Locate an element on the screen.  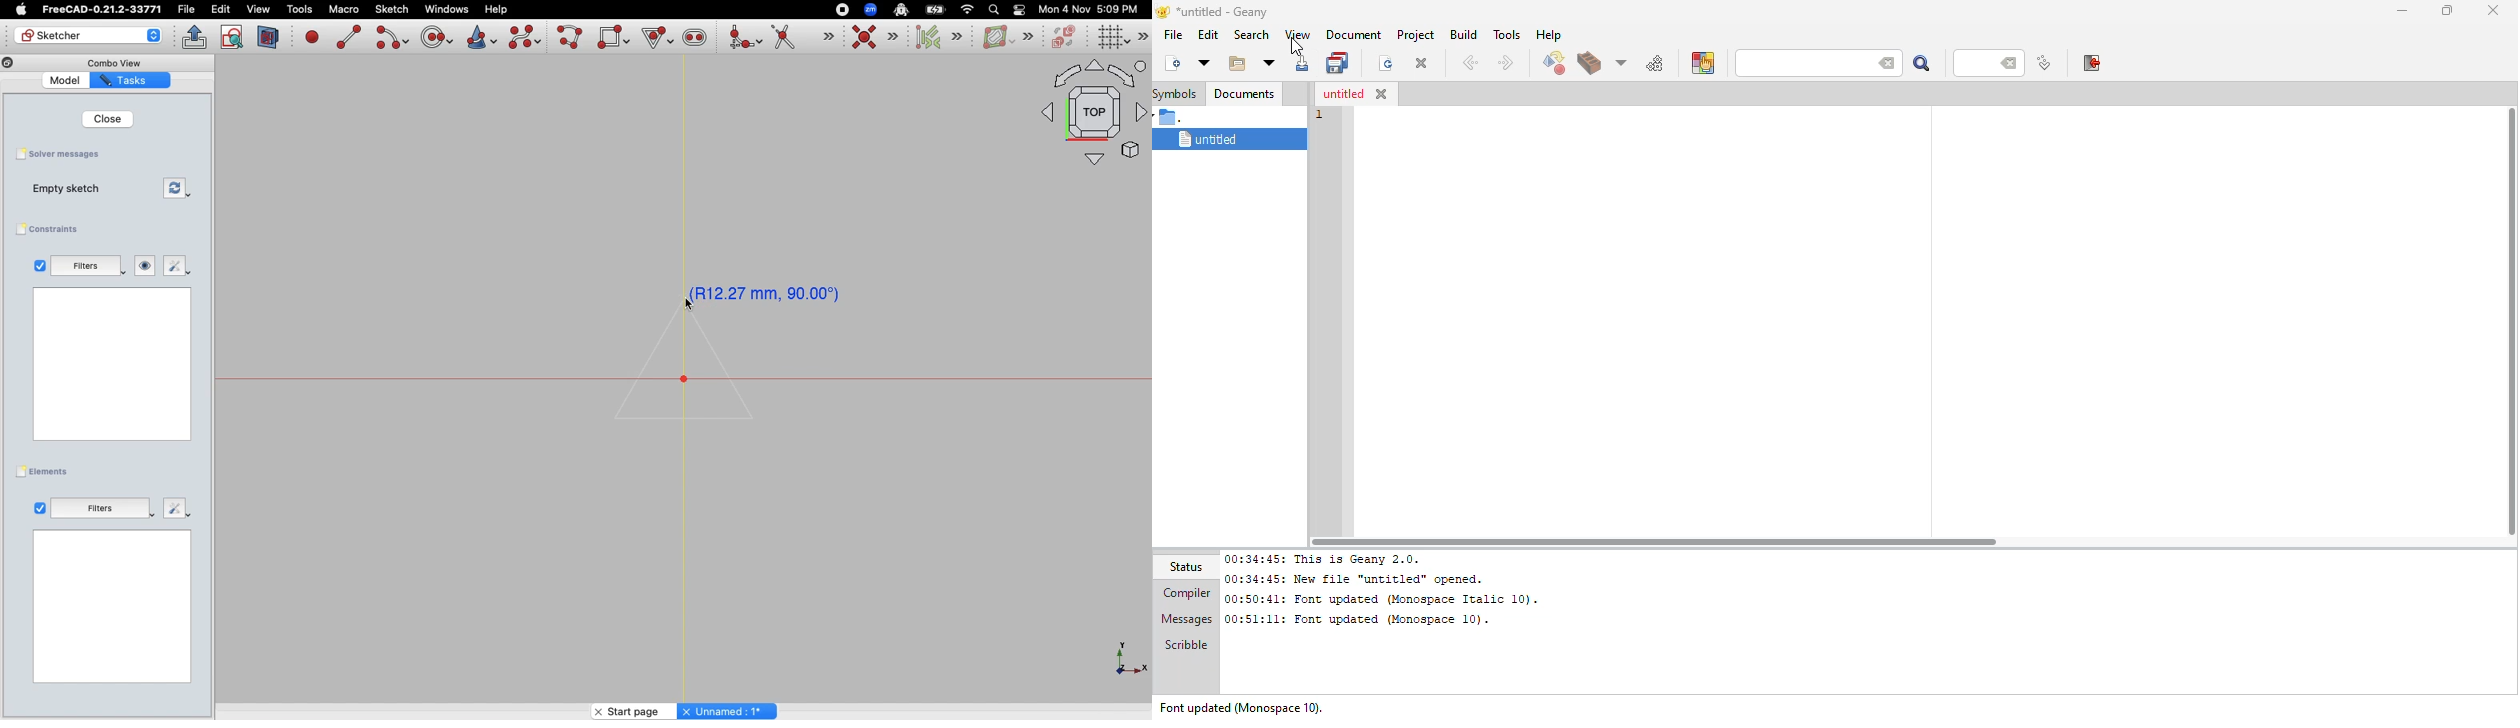
search is located at coordinates (1793, 63).